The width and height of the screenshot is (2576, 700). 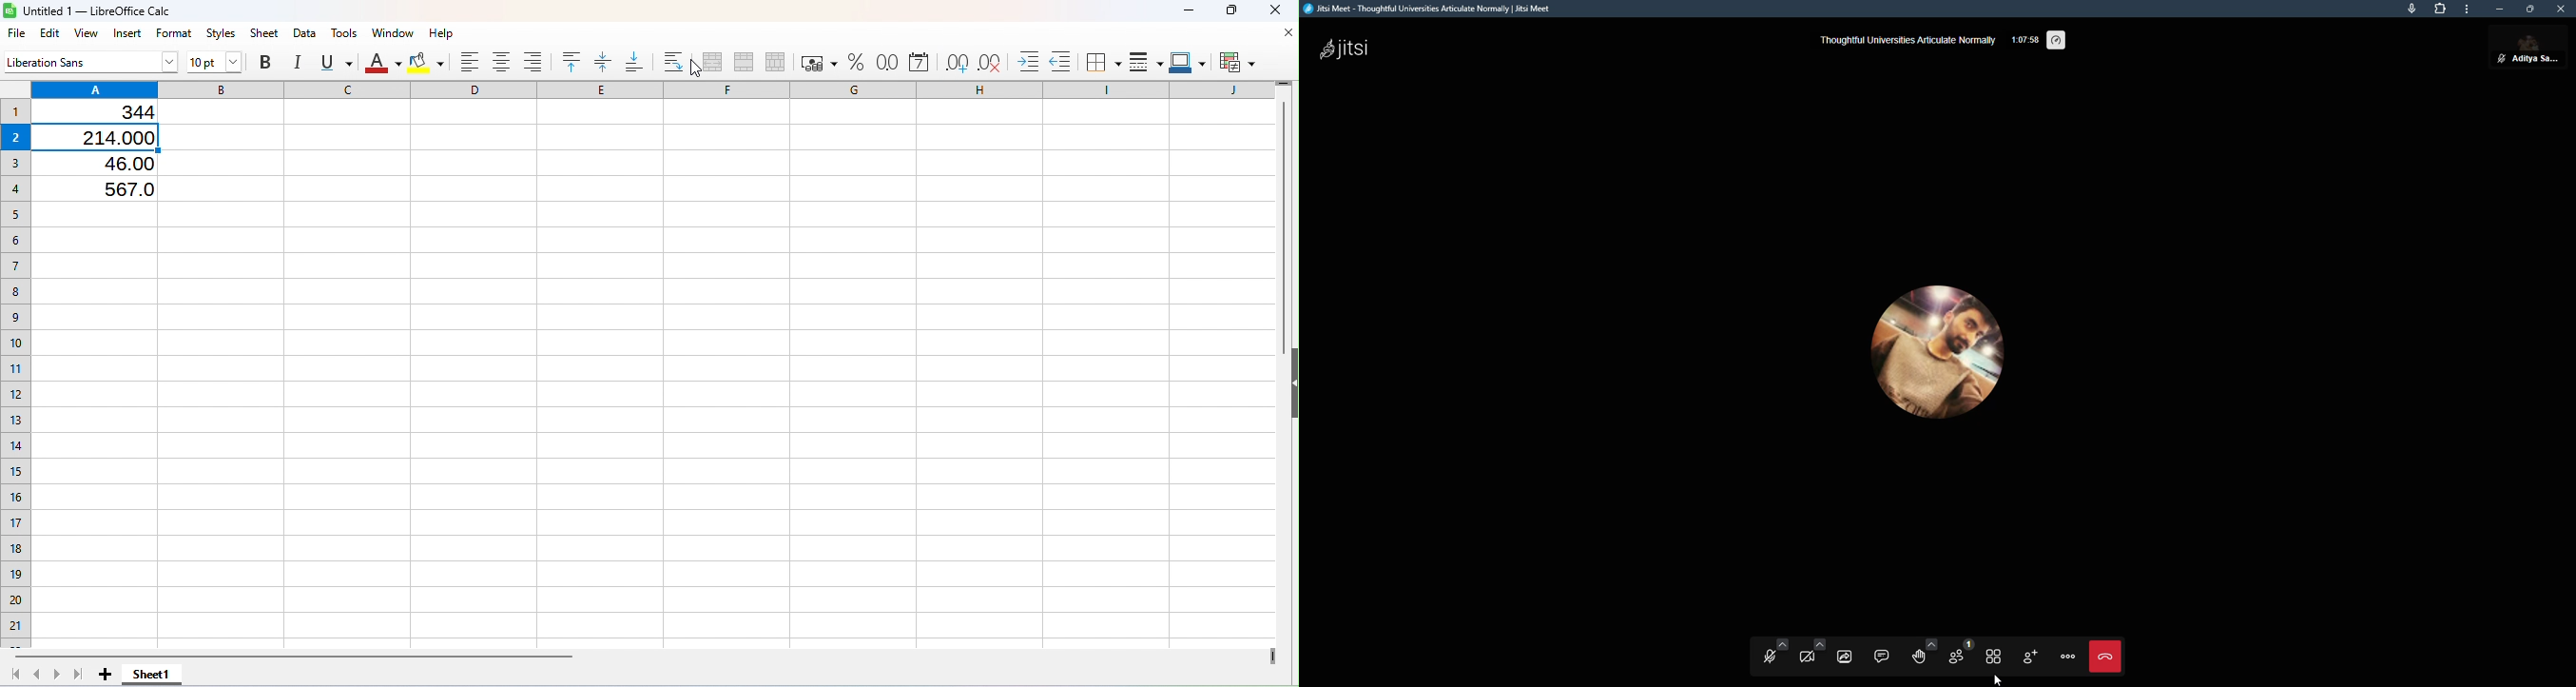 I want to click on extensions, so click(x=2441, y=9).